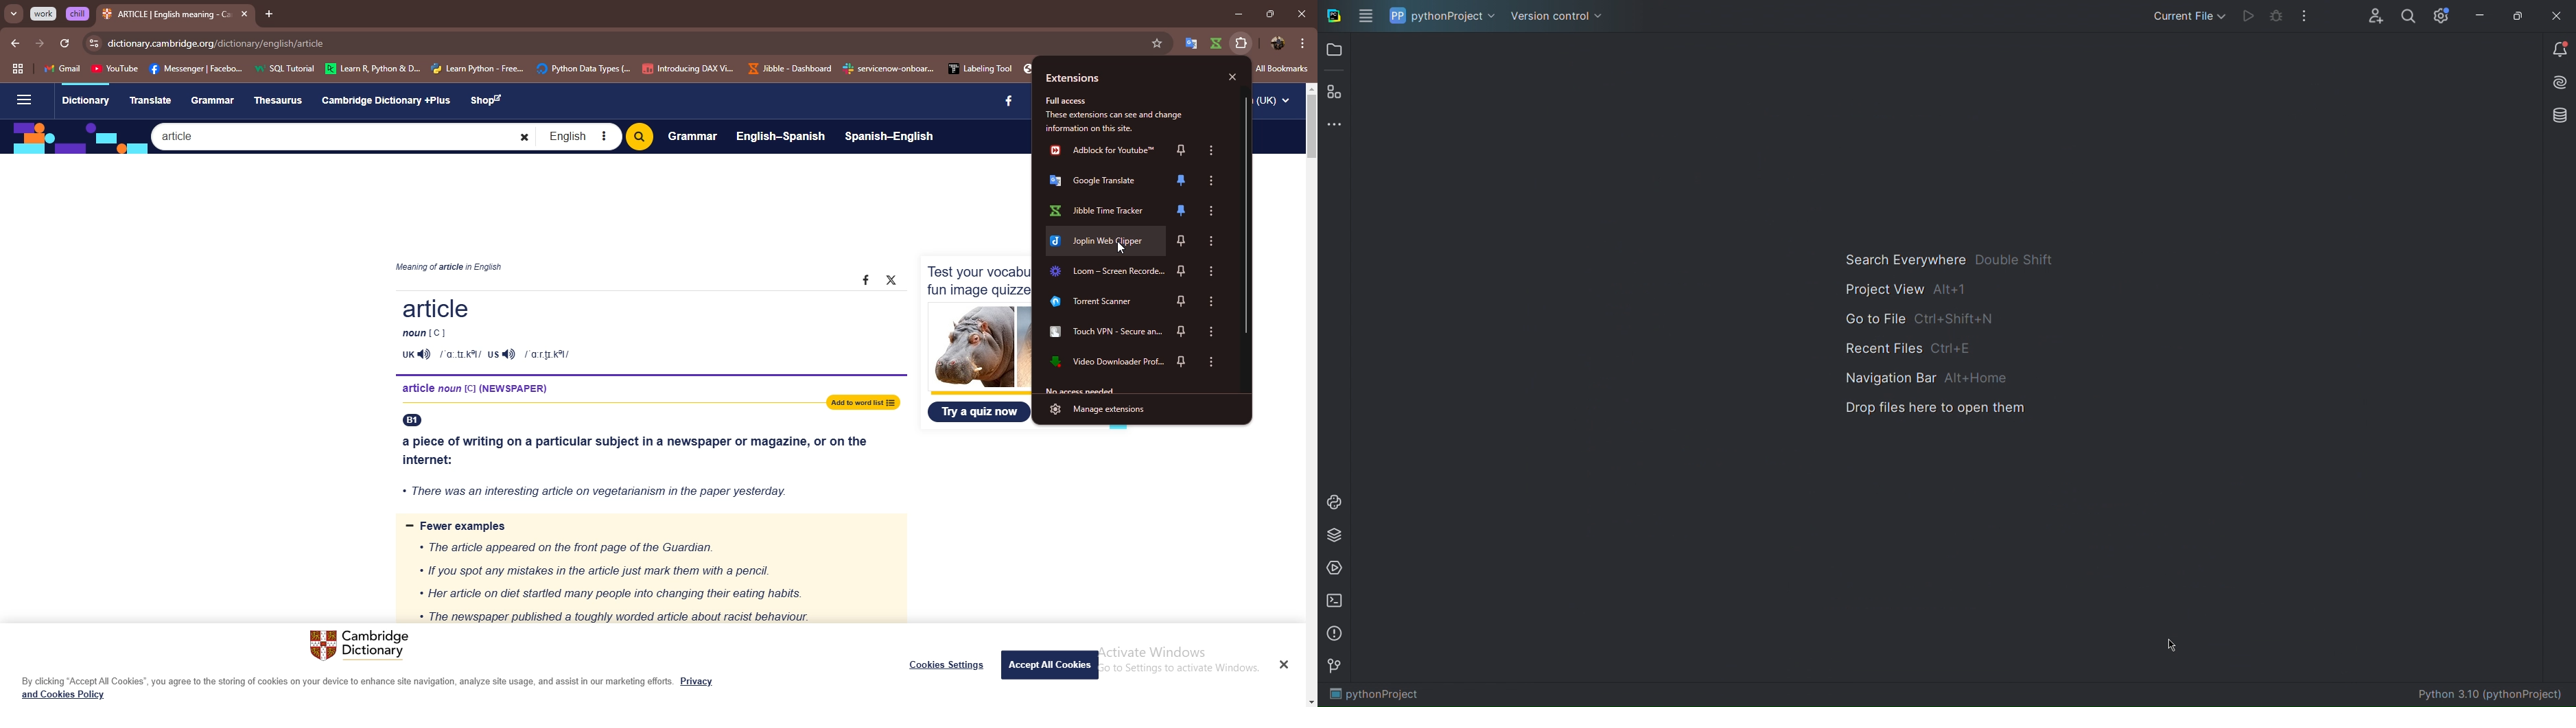  I want to click on pin, so click(1184, 269).